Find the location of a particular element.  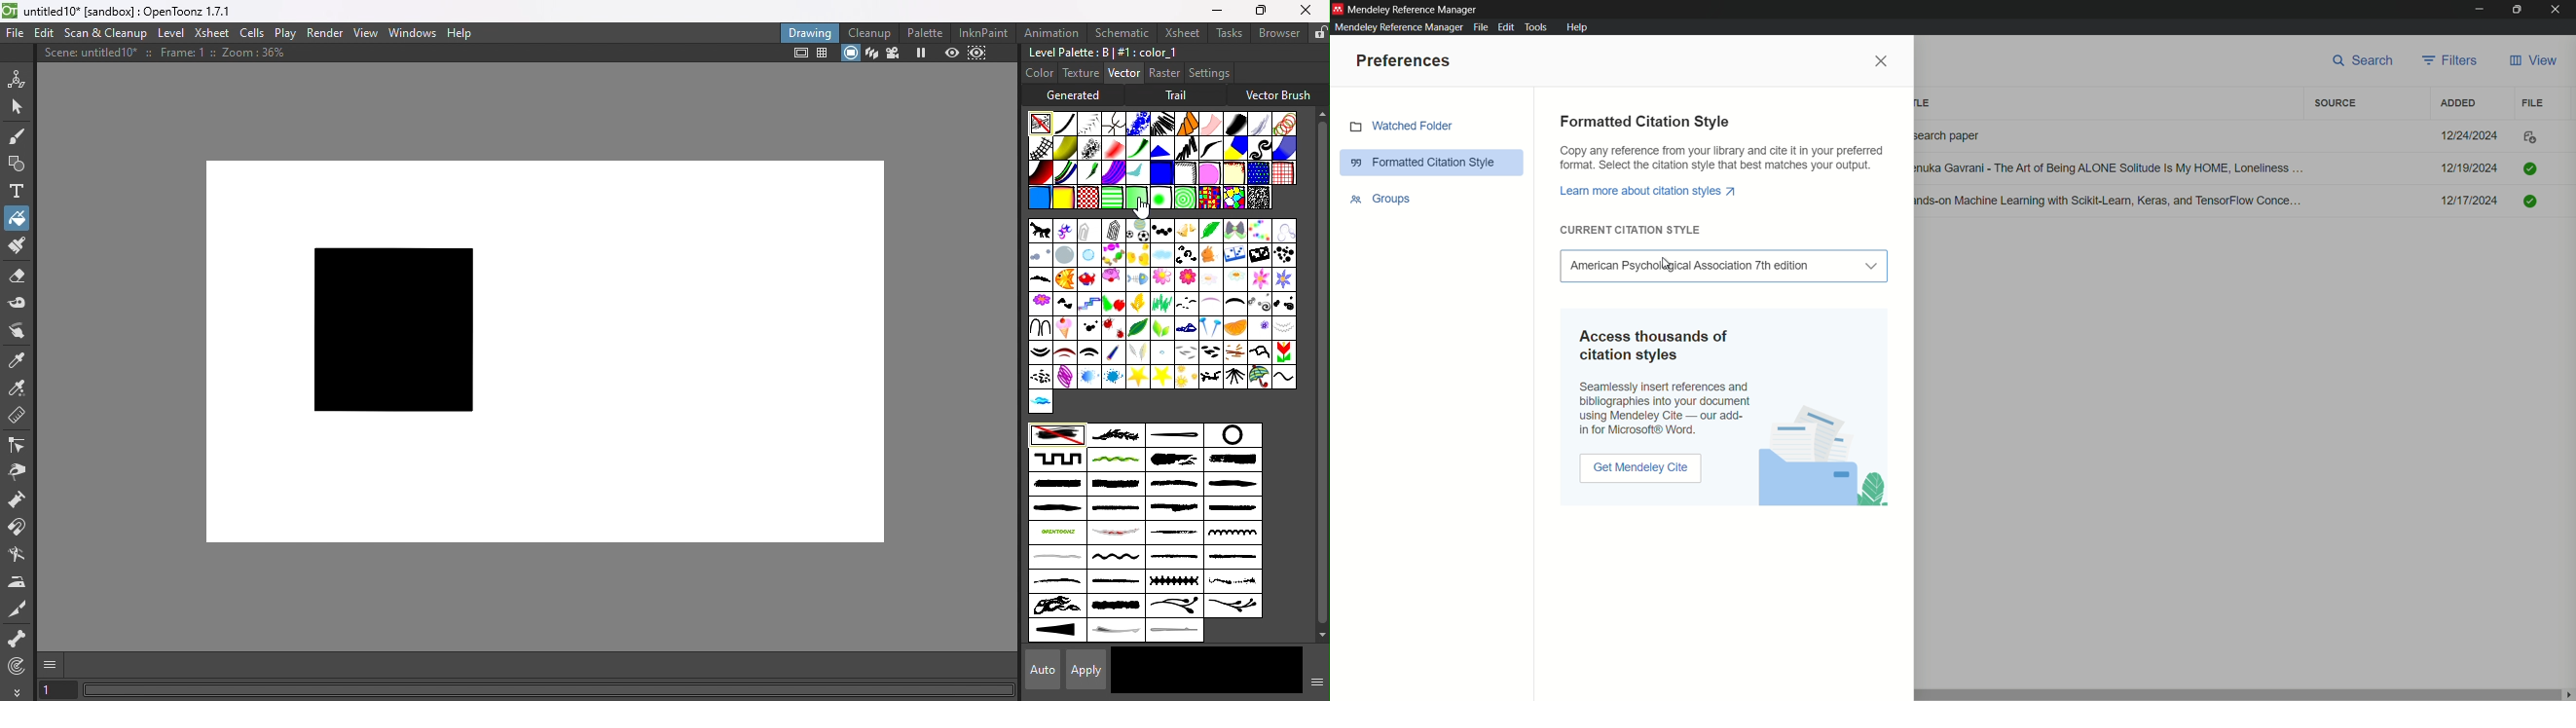

Irregular is located at coordinates (1038, 200).